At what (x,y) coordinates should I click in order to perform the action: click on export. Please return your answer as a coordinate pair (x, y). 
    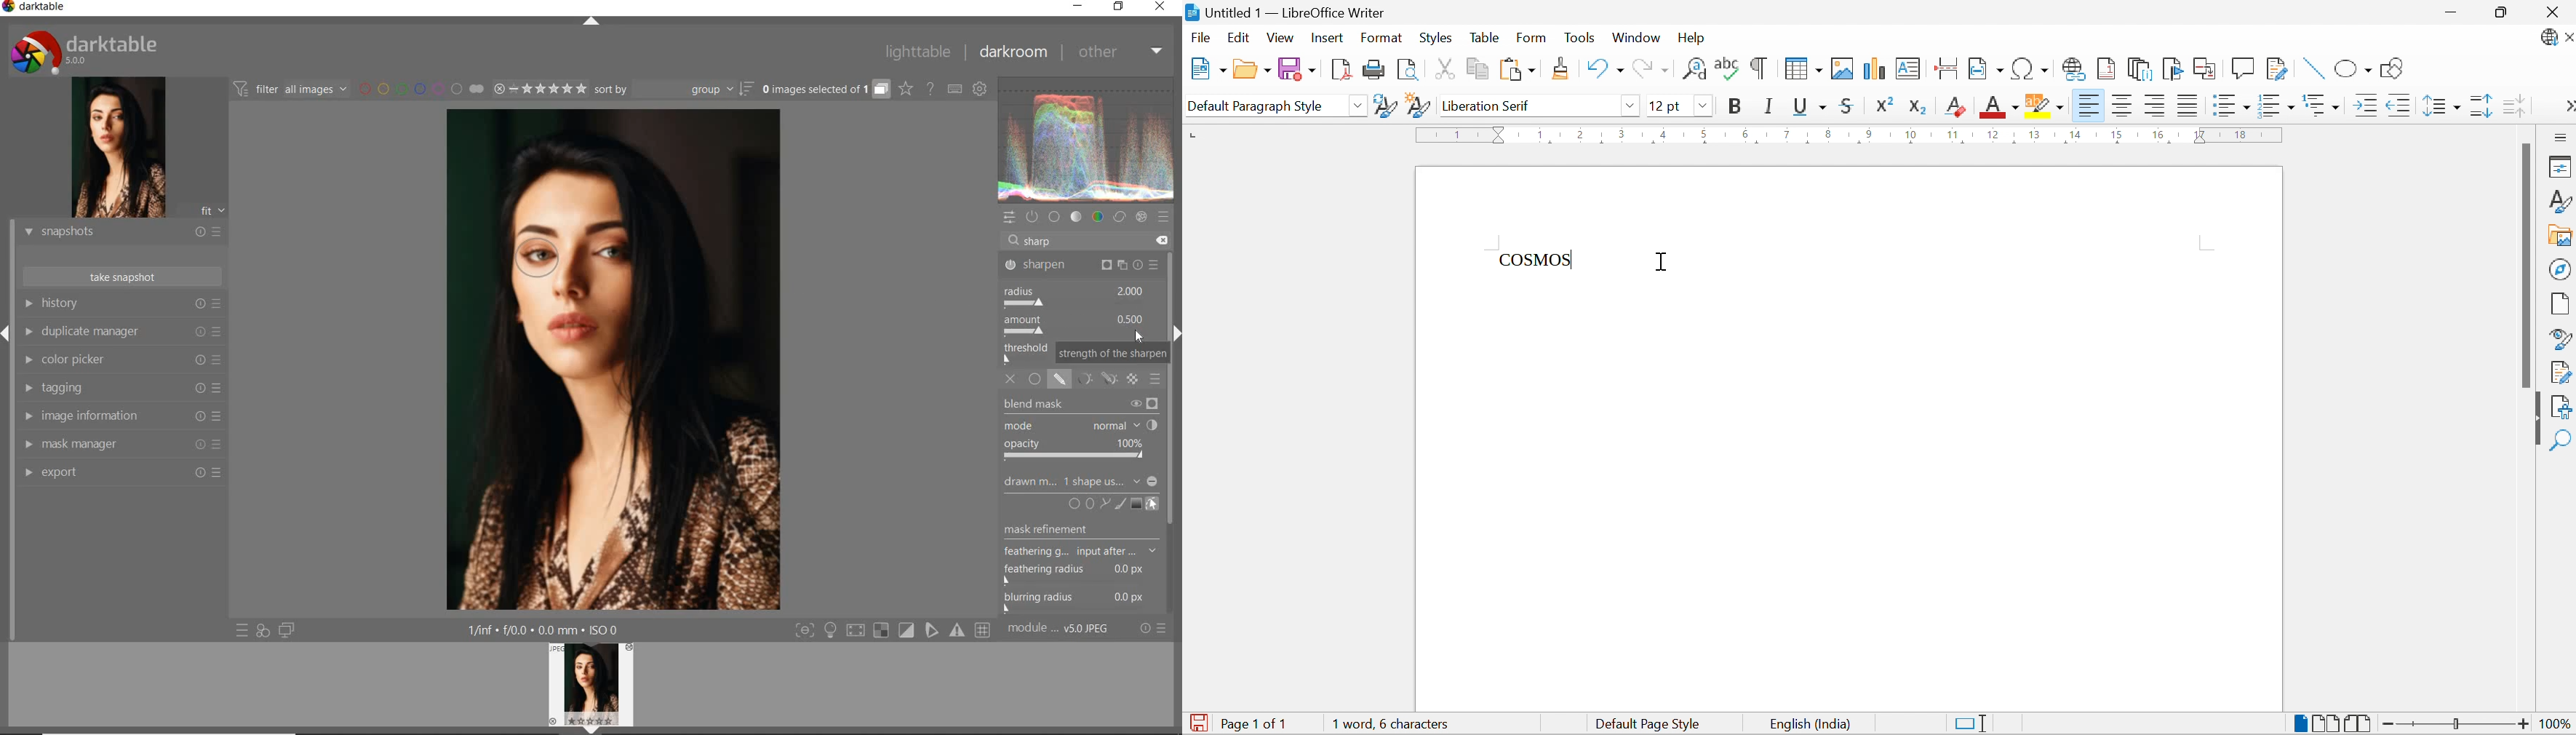
    Looking at the image, I should click on (121, 474).